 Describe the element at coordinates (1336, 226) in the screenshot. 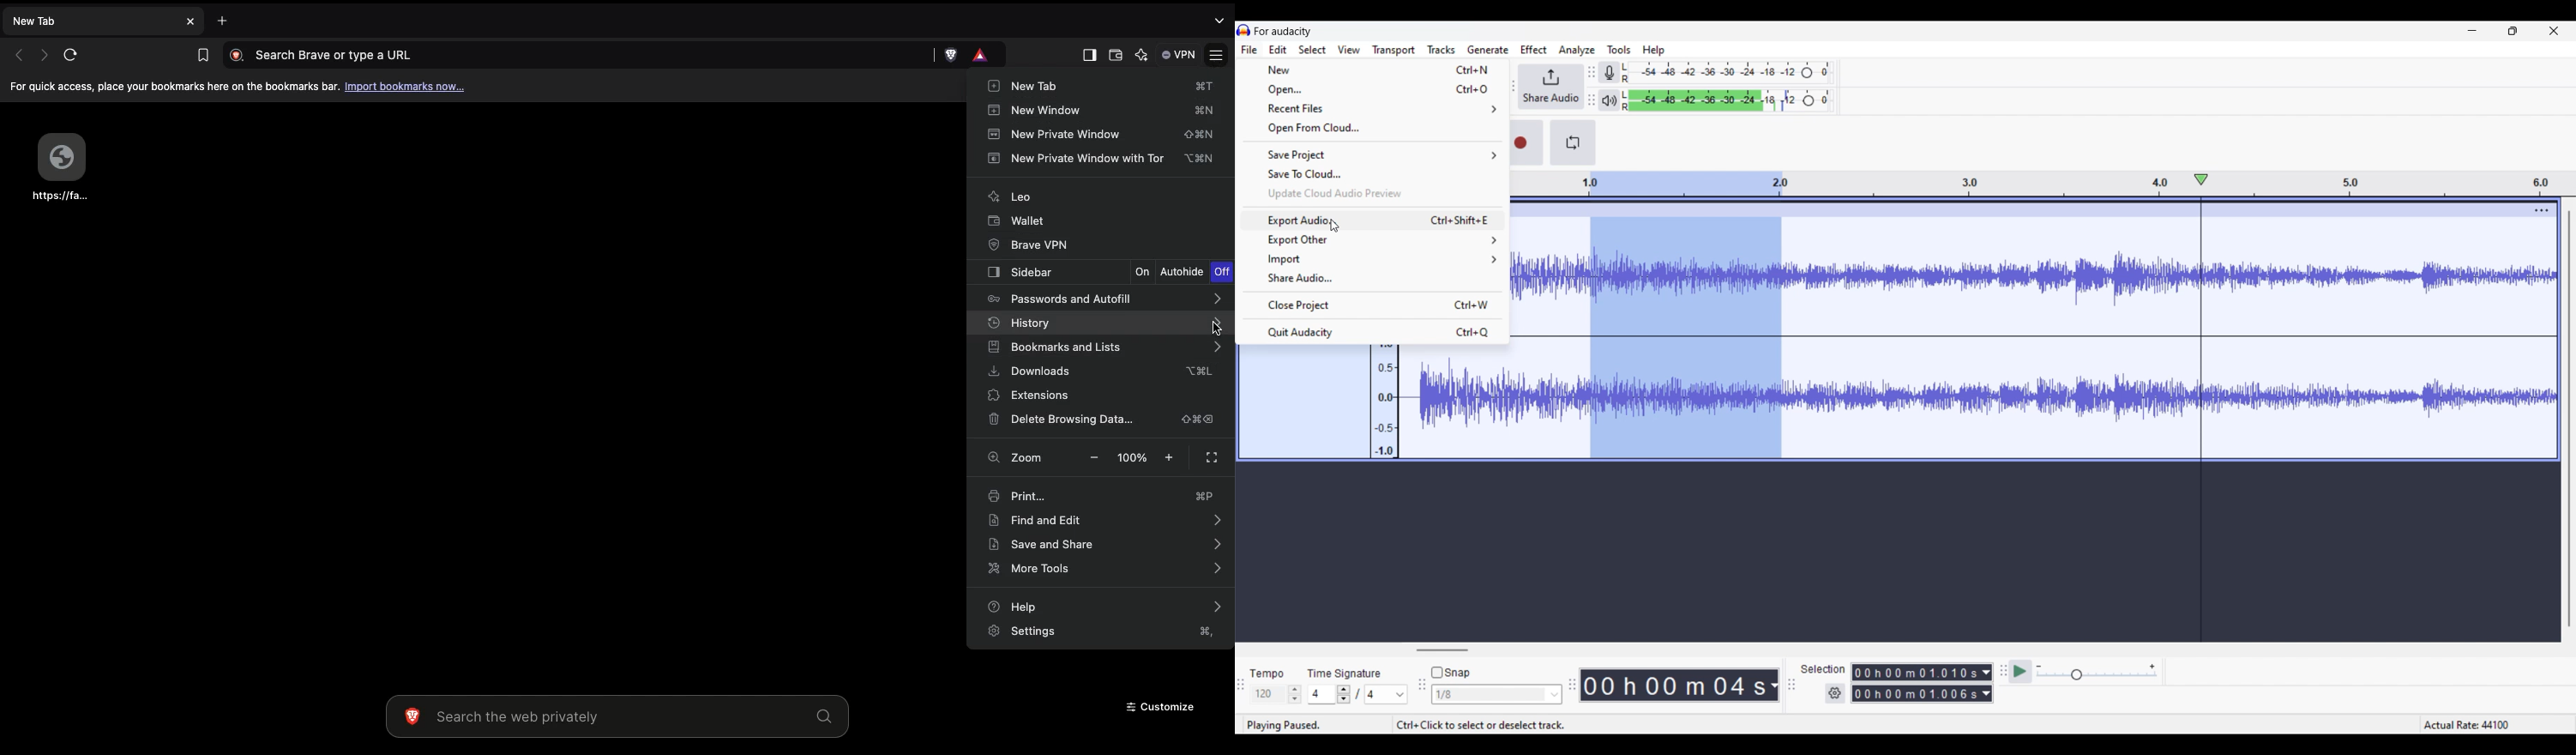

I see `Cursor` at that location.